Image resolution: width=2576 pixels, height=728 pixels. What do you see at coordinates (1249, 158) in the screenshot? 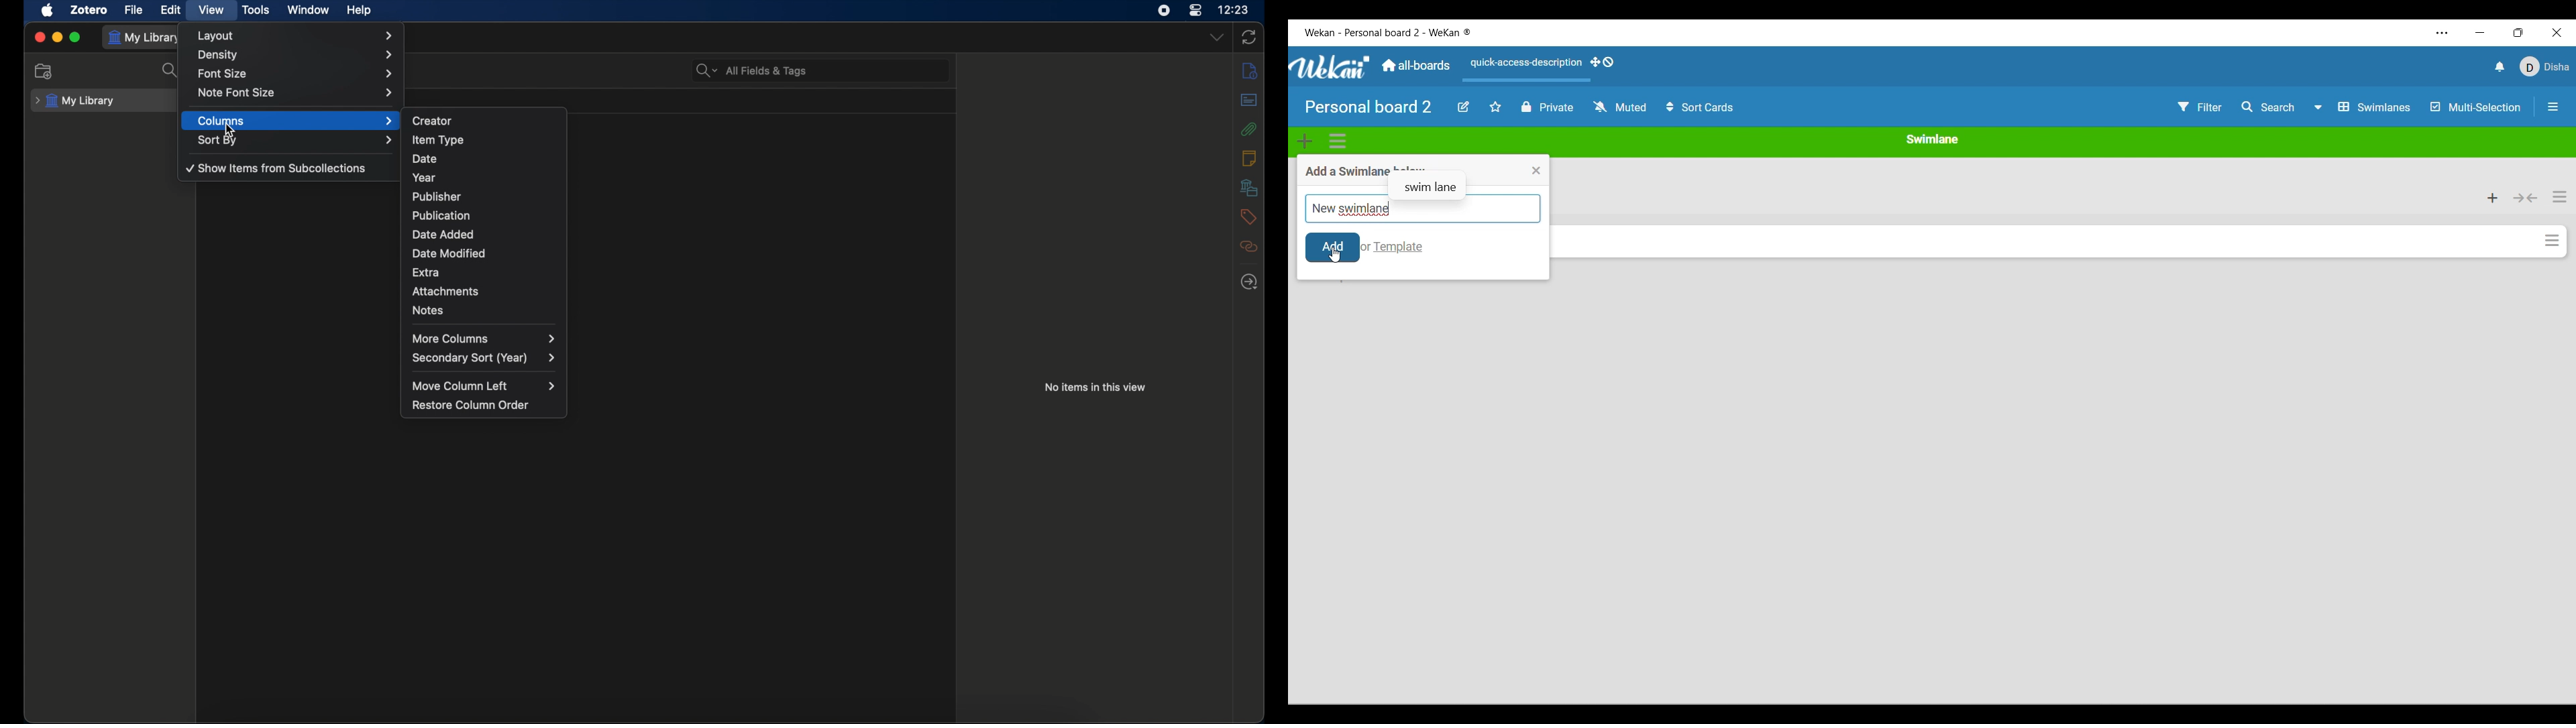
I see `notes` at bounding box center [1249, 158].